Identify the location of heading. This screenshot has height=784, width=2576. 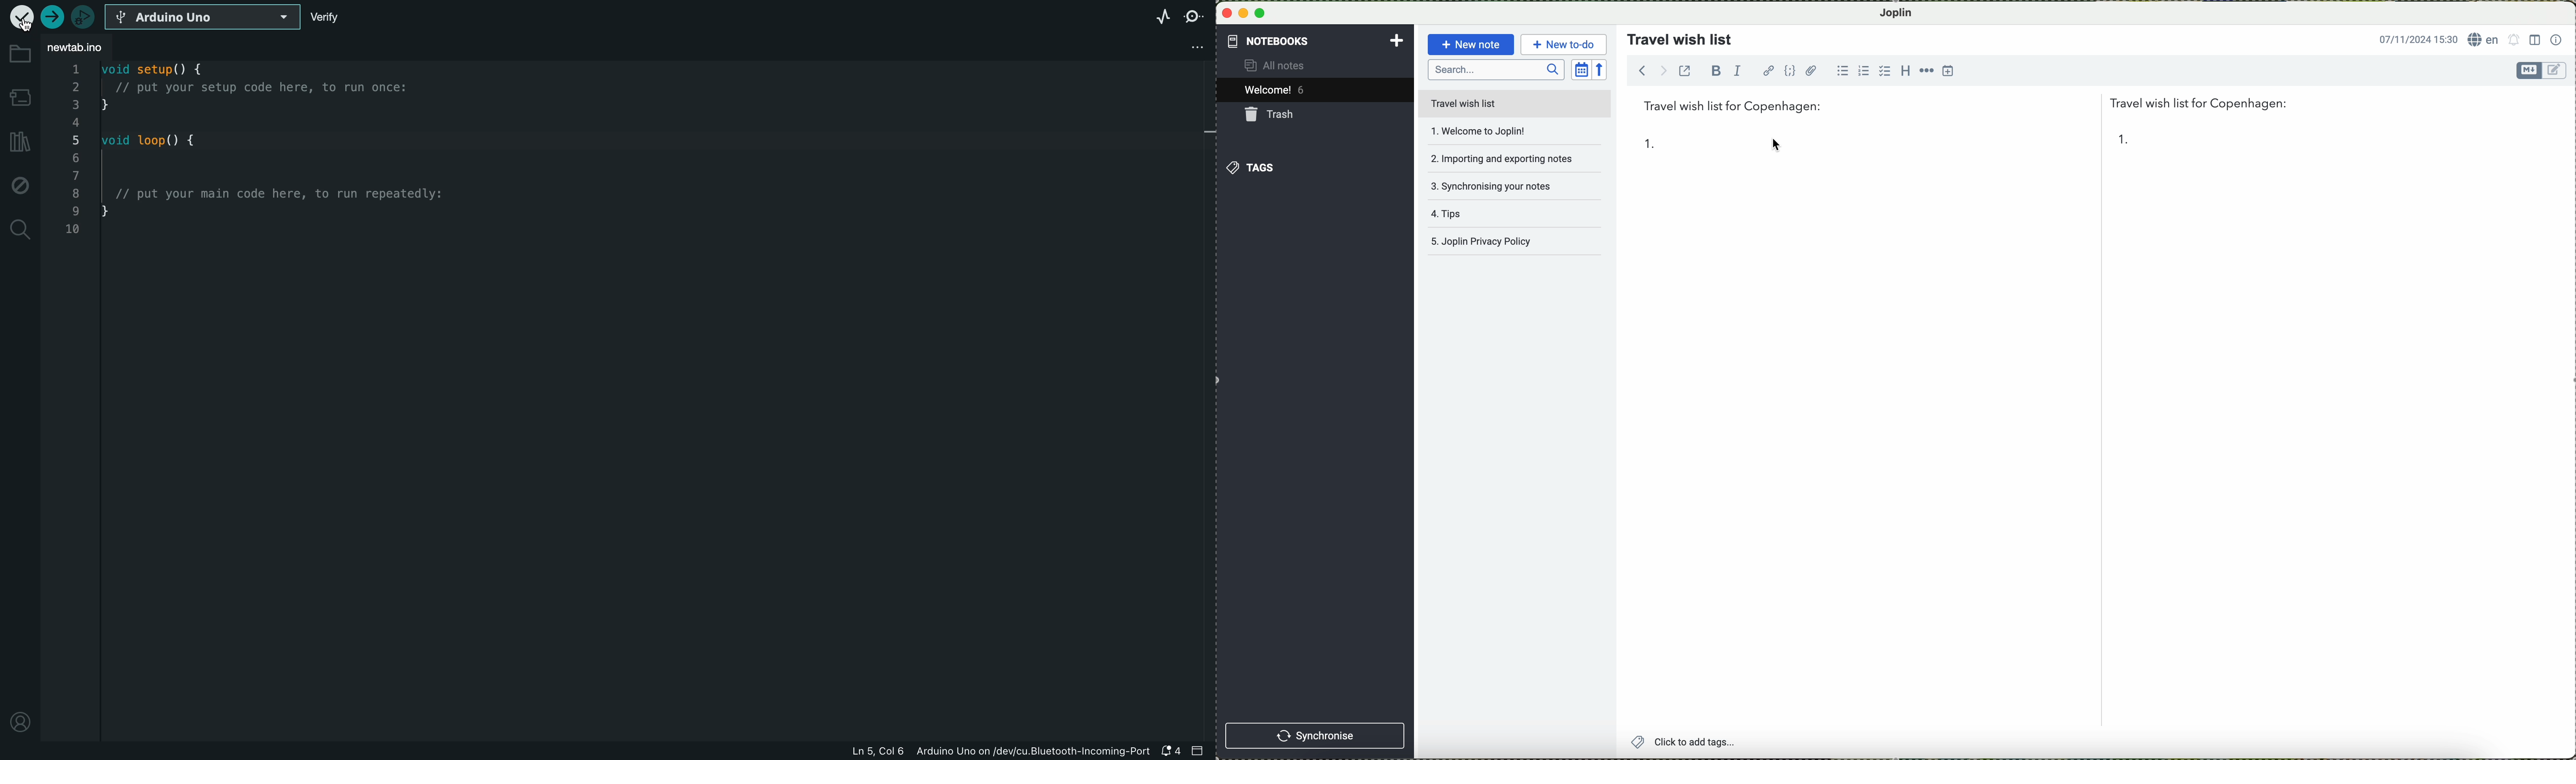
(1904, 70).